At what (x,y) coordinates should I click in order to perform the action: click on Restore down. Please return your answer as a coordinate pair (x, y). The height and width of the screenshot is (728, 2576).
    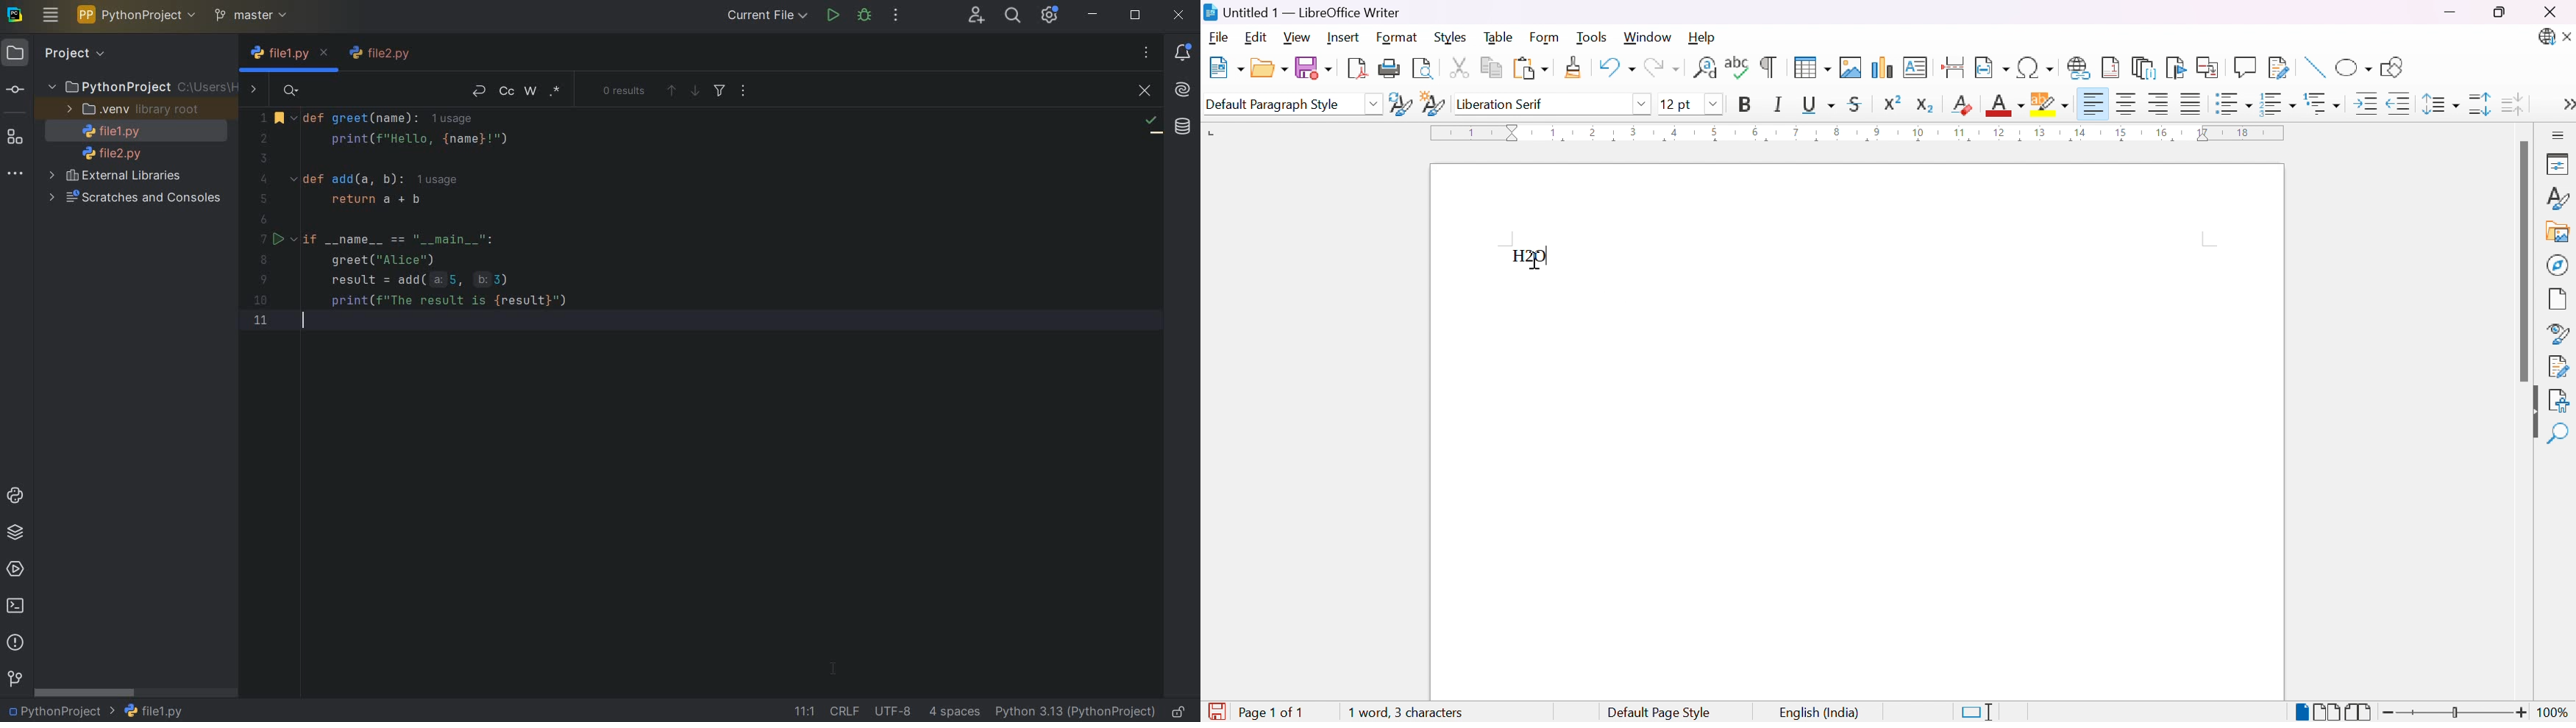
    Looking at the image, I should click on (2500, 14).